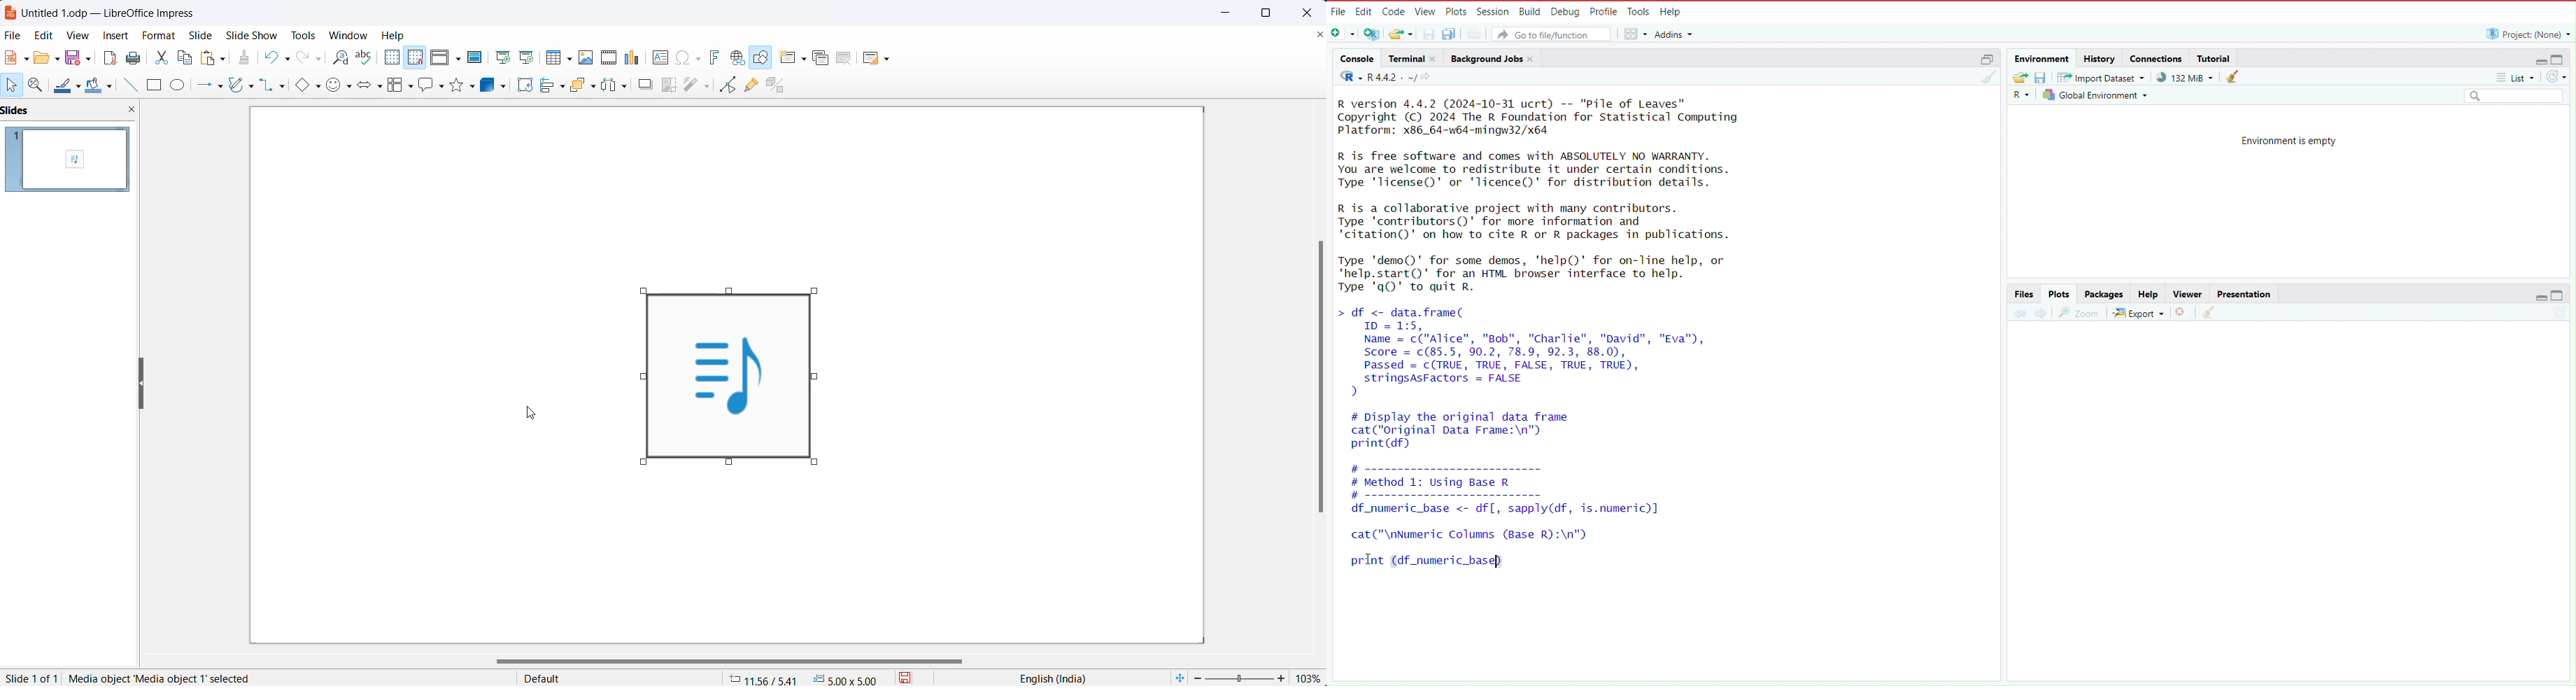 This screenshot has height=700, width=2576. What do you see at coordinates (1403, 34) in the screenshot?
I see `Open an existing file` at bounding box center [1403, 34].